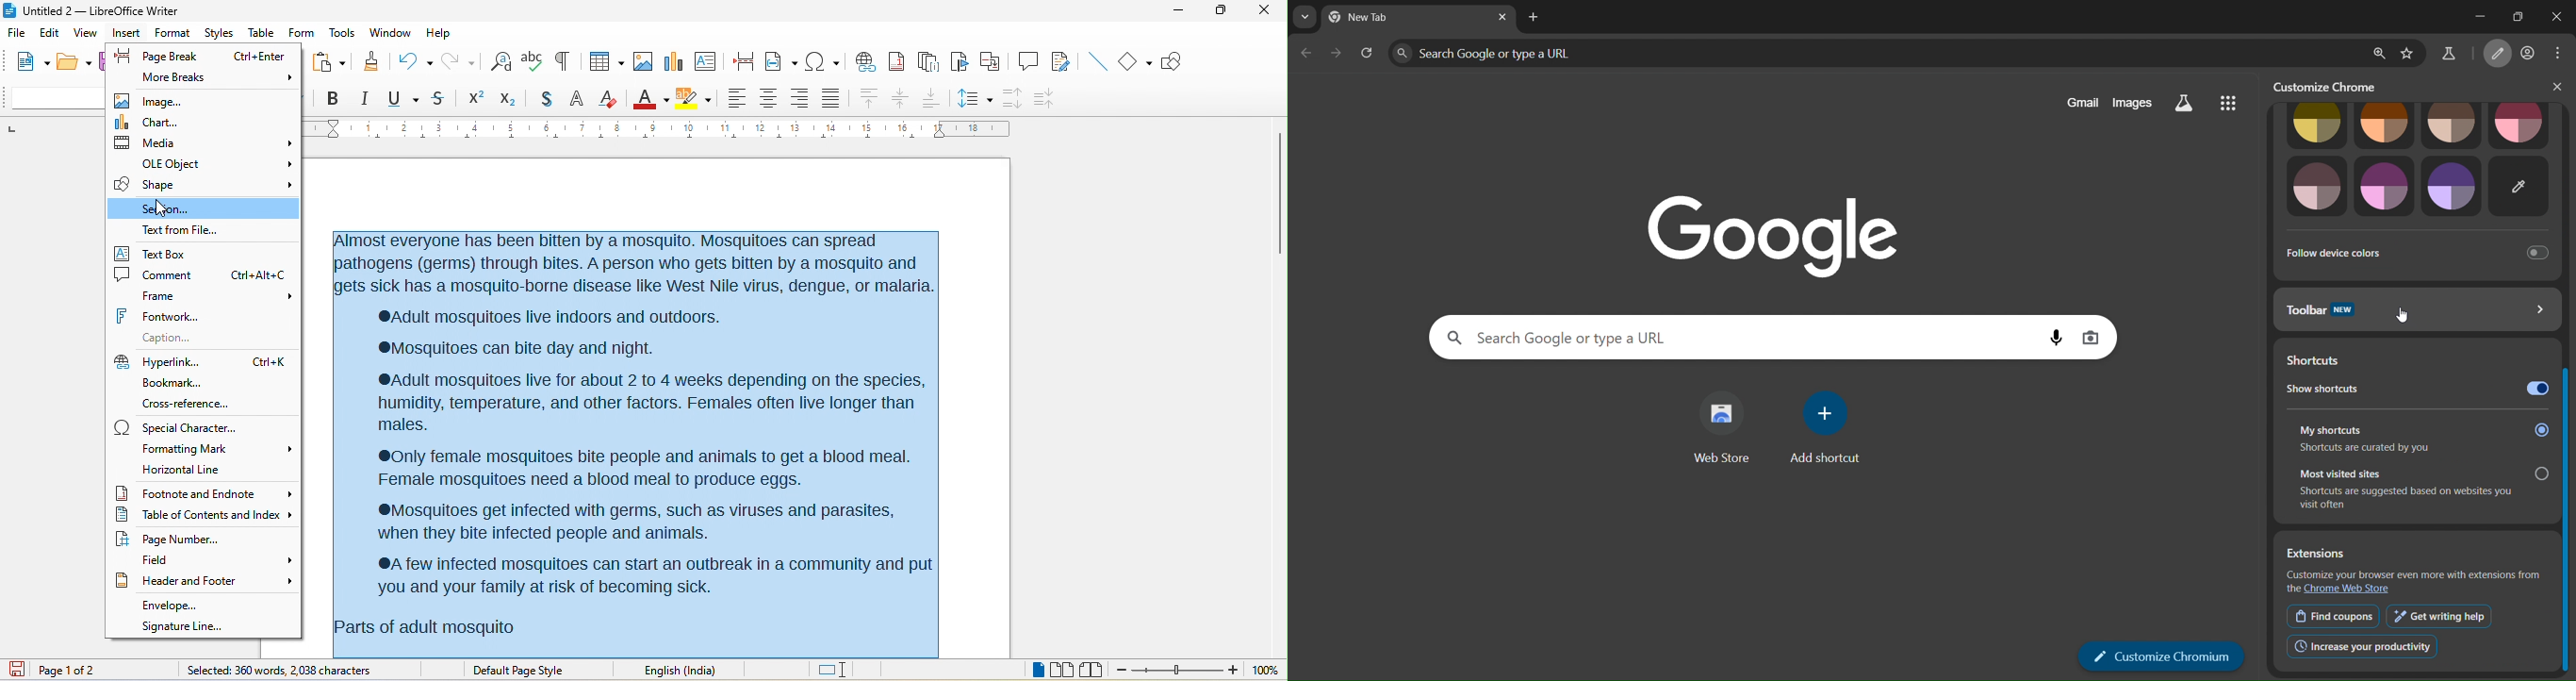 The width and height of the screenshot is (2576, 700). What do you see at coordinates (706, 59) in the screenshot?
I see `text box` at bounding box center [706, 59].